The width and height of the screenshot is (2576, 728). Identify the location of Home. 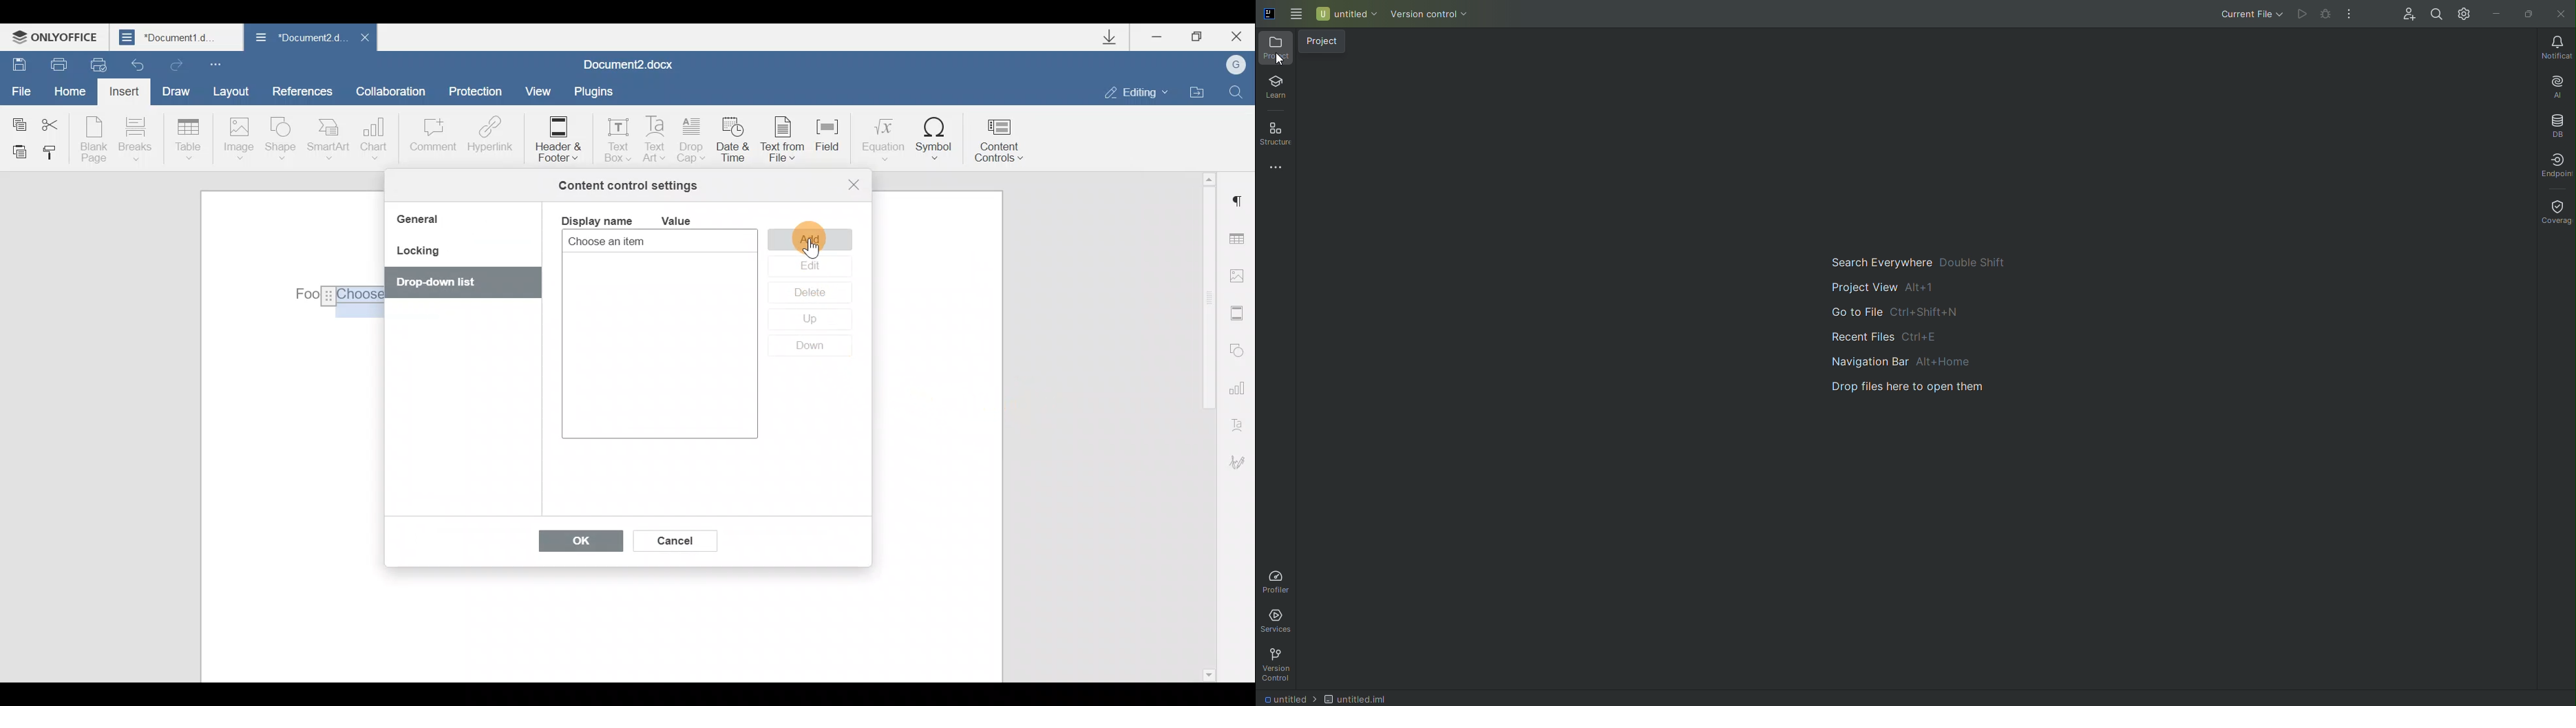
(75, 93).